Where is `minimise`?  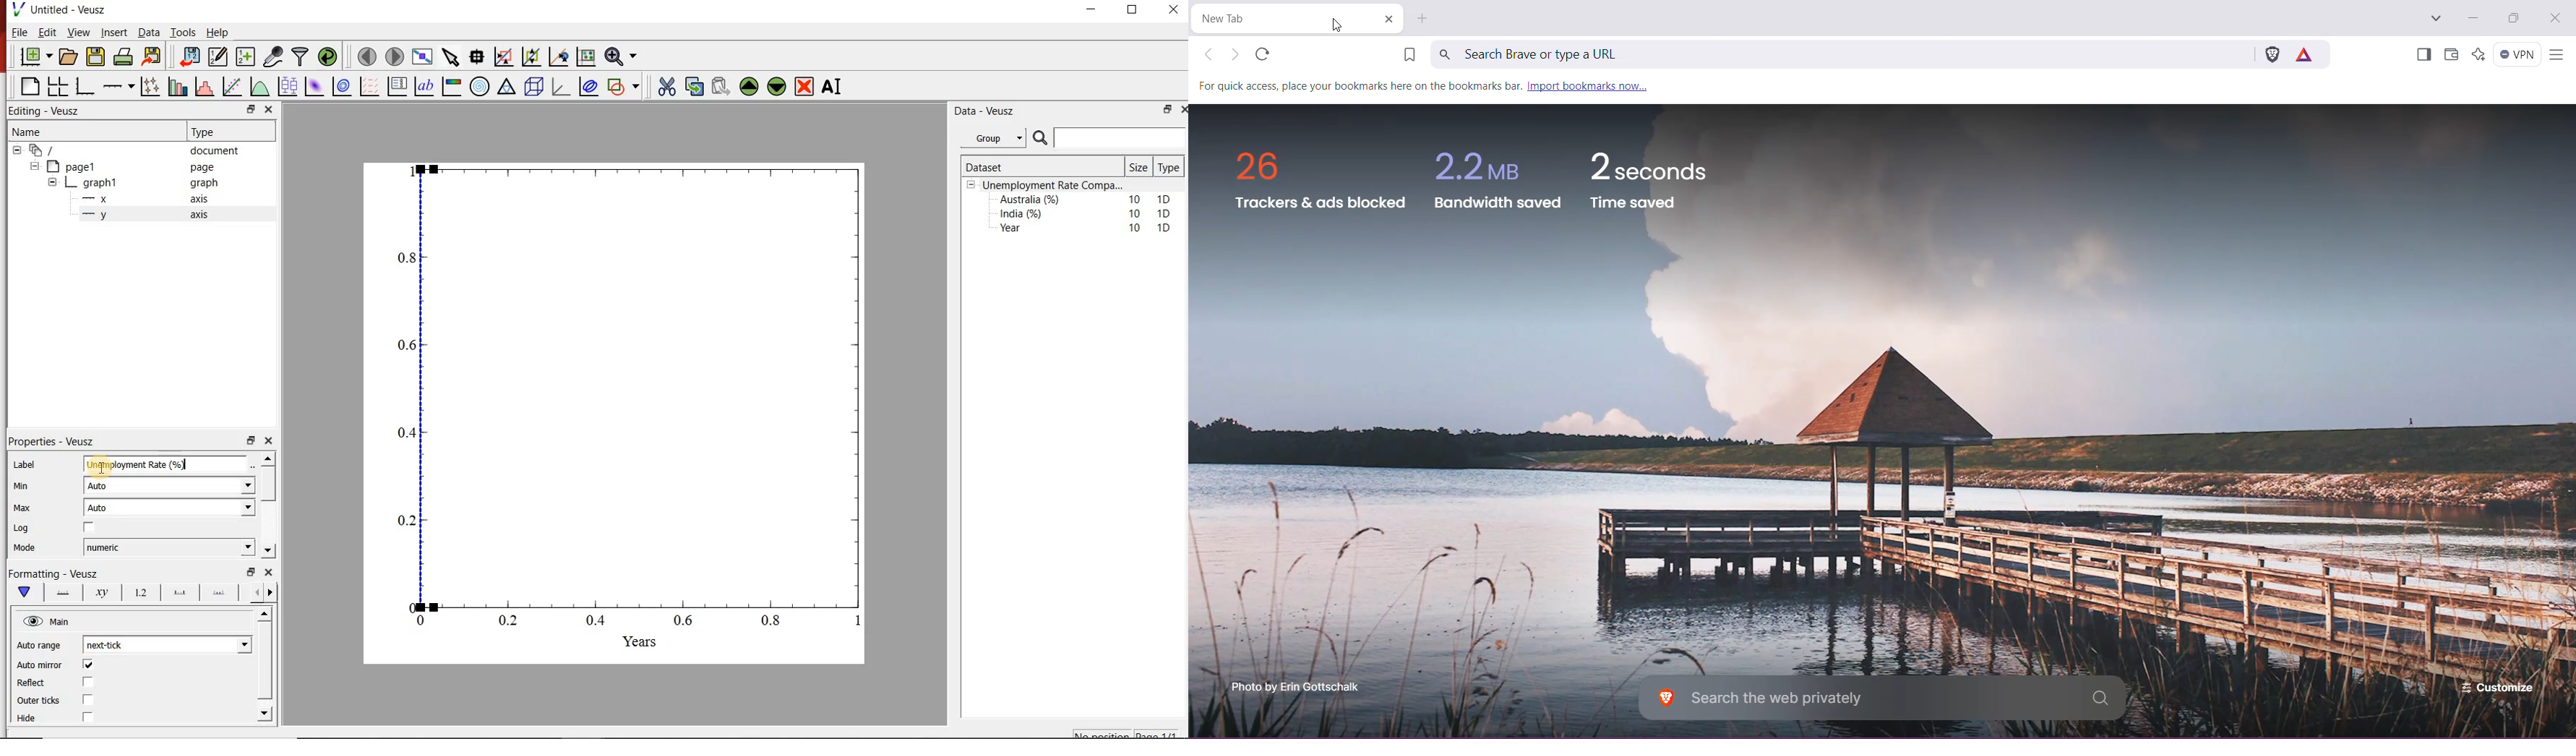
minimise is located at coordinates (1167, 109).